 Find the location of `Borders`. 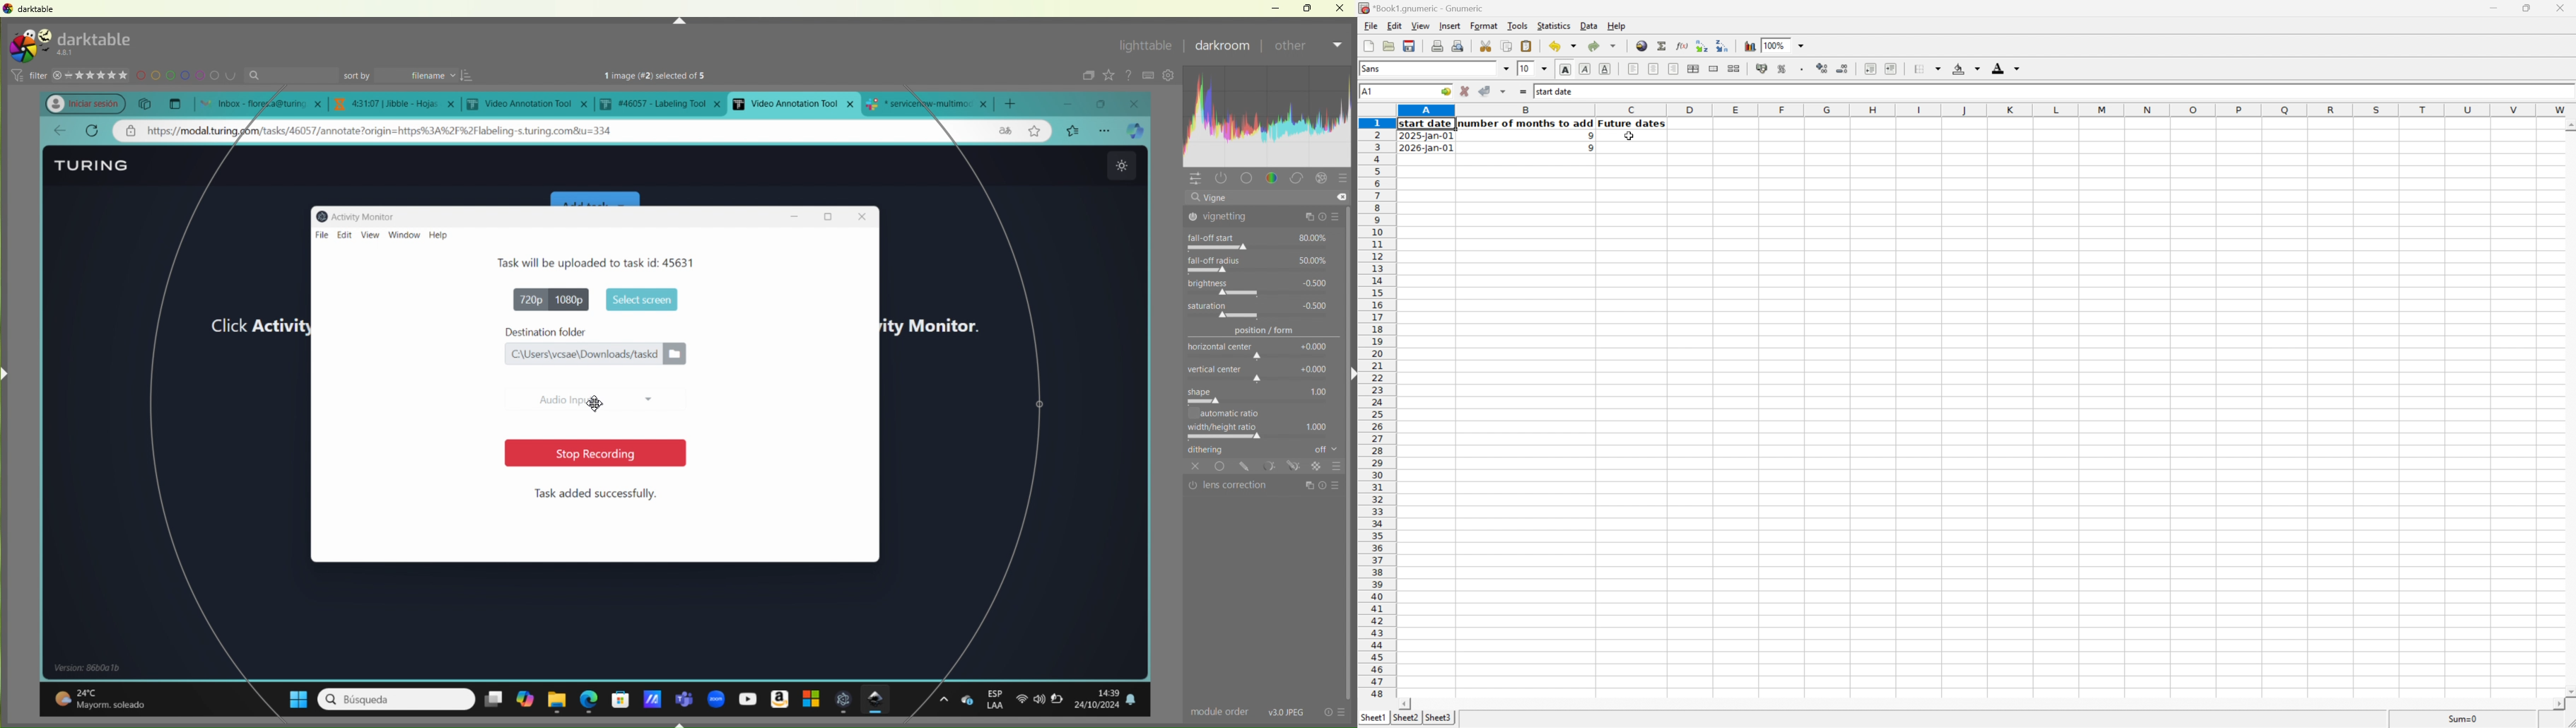

Borders is located at coordinates (1926, 69).